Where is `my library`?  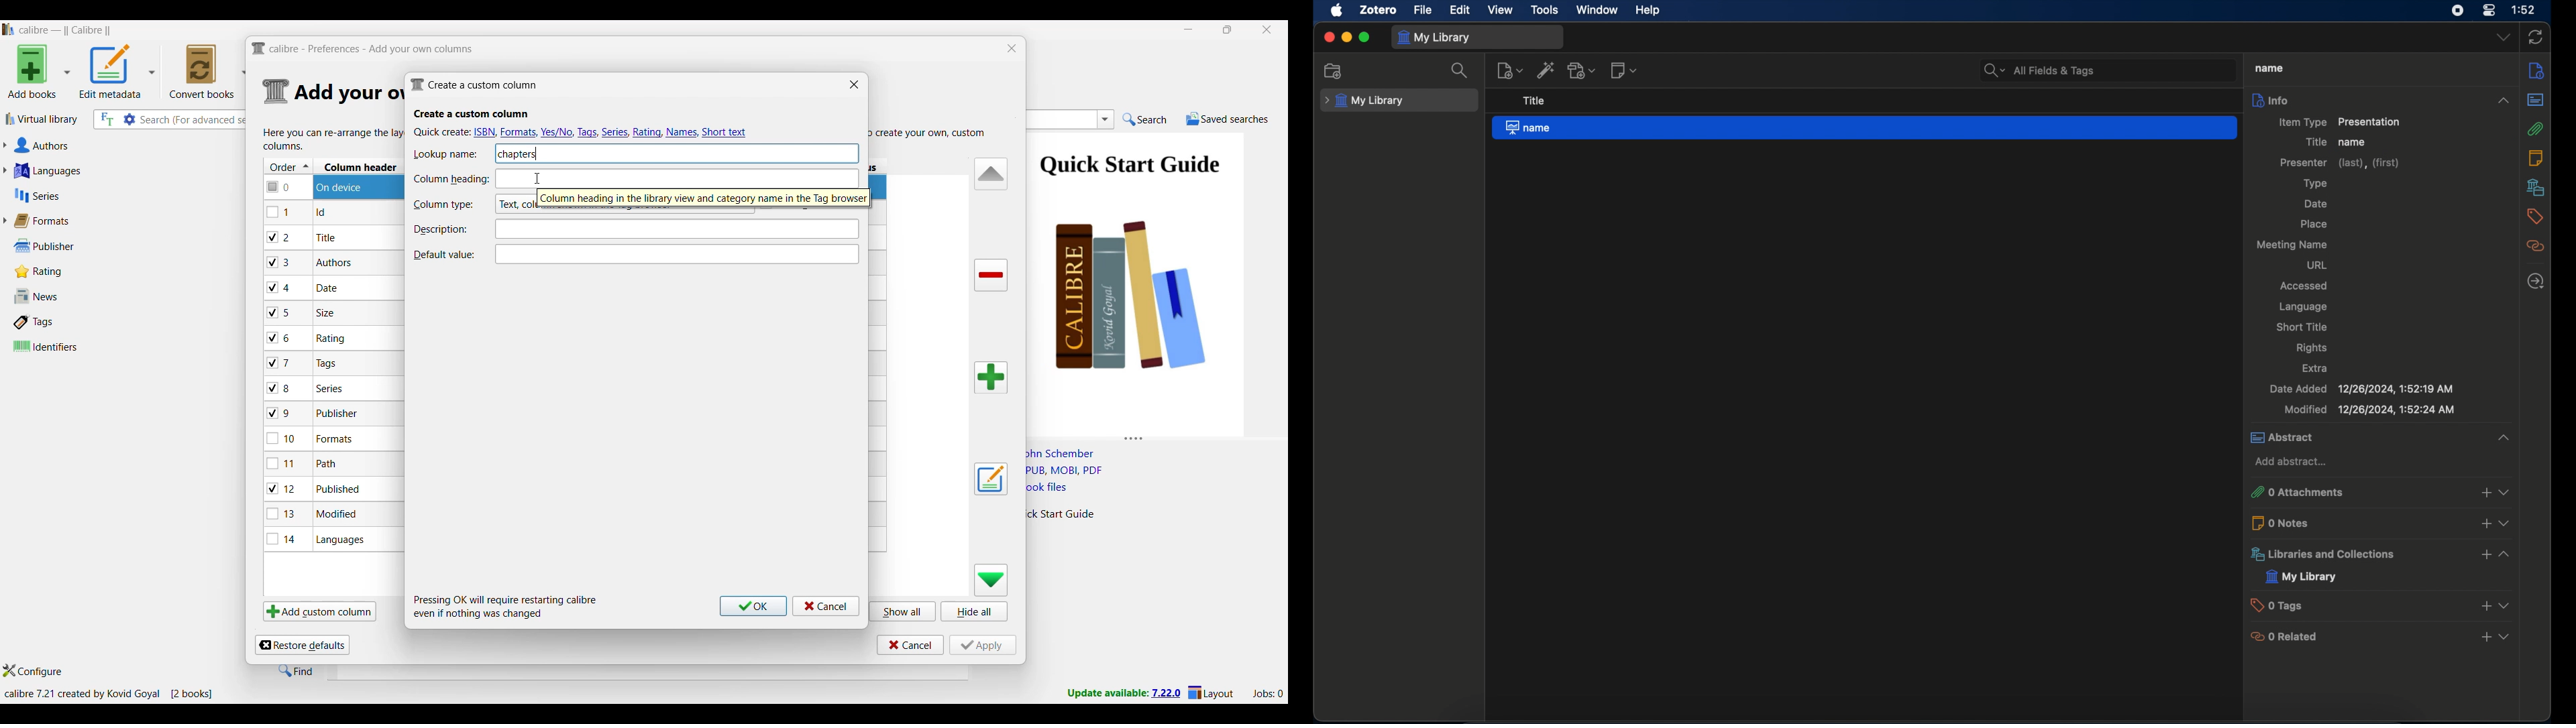 my library is located at coordinates (1364, 101).